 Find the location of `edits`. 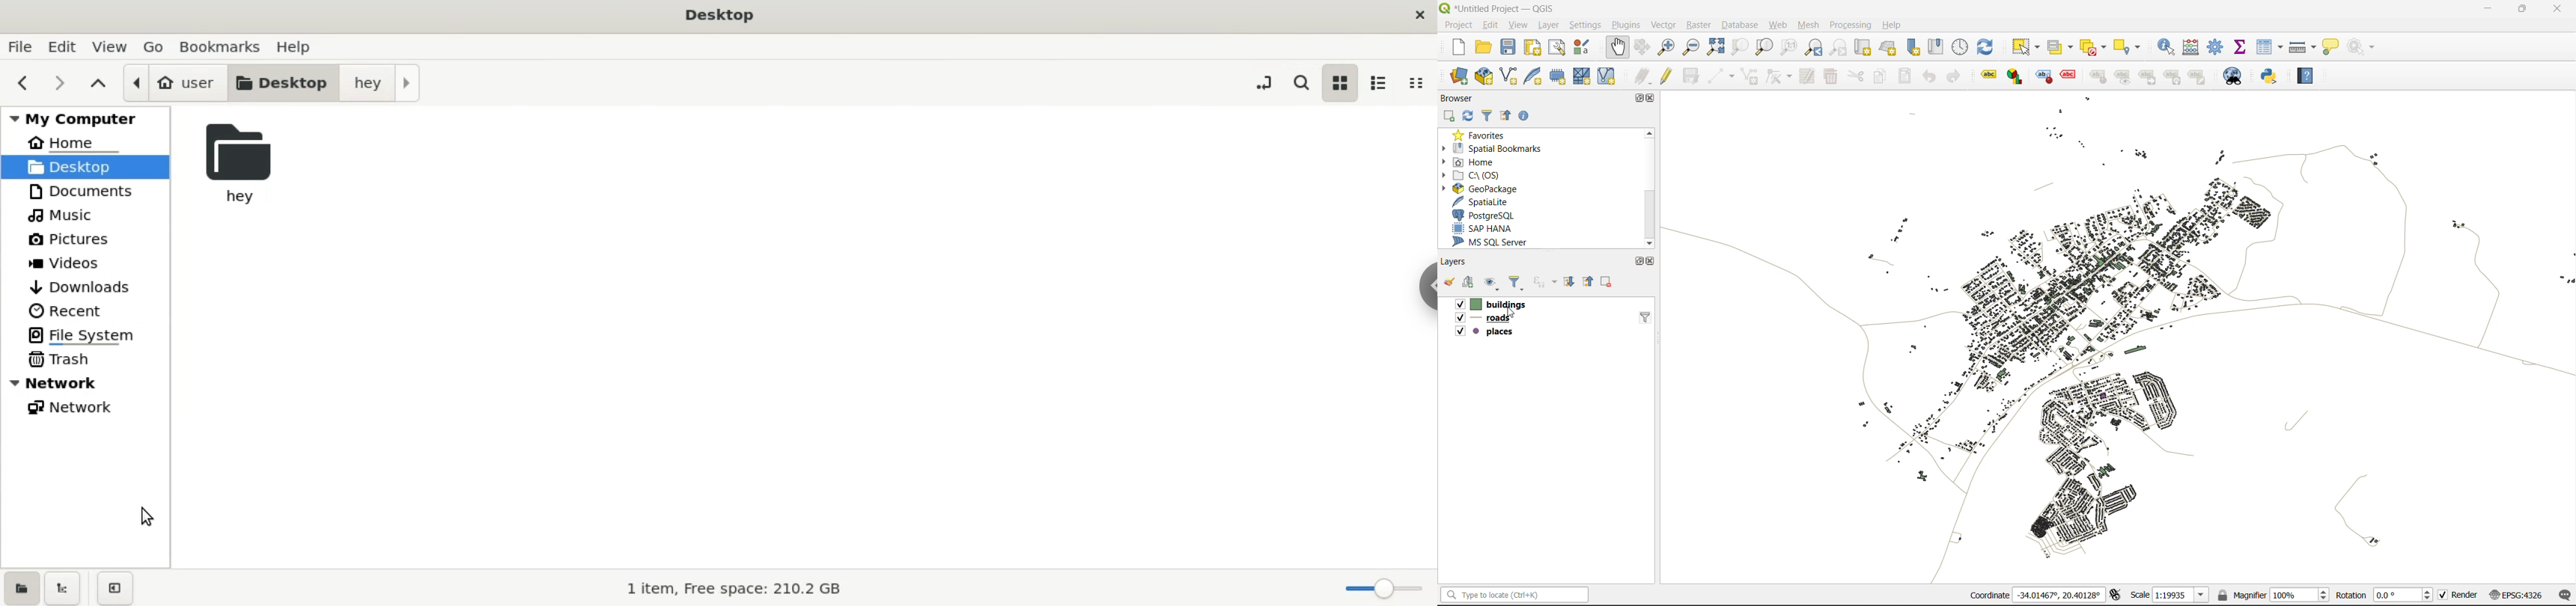

edits is located at coordinates (1643, 75).